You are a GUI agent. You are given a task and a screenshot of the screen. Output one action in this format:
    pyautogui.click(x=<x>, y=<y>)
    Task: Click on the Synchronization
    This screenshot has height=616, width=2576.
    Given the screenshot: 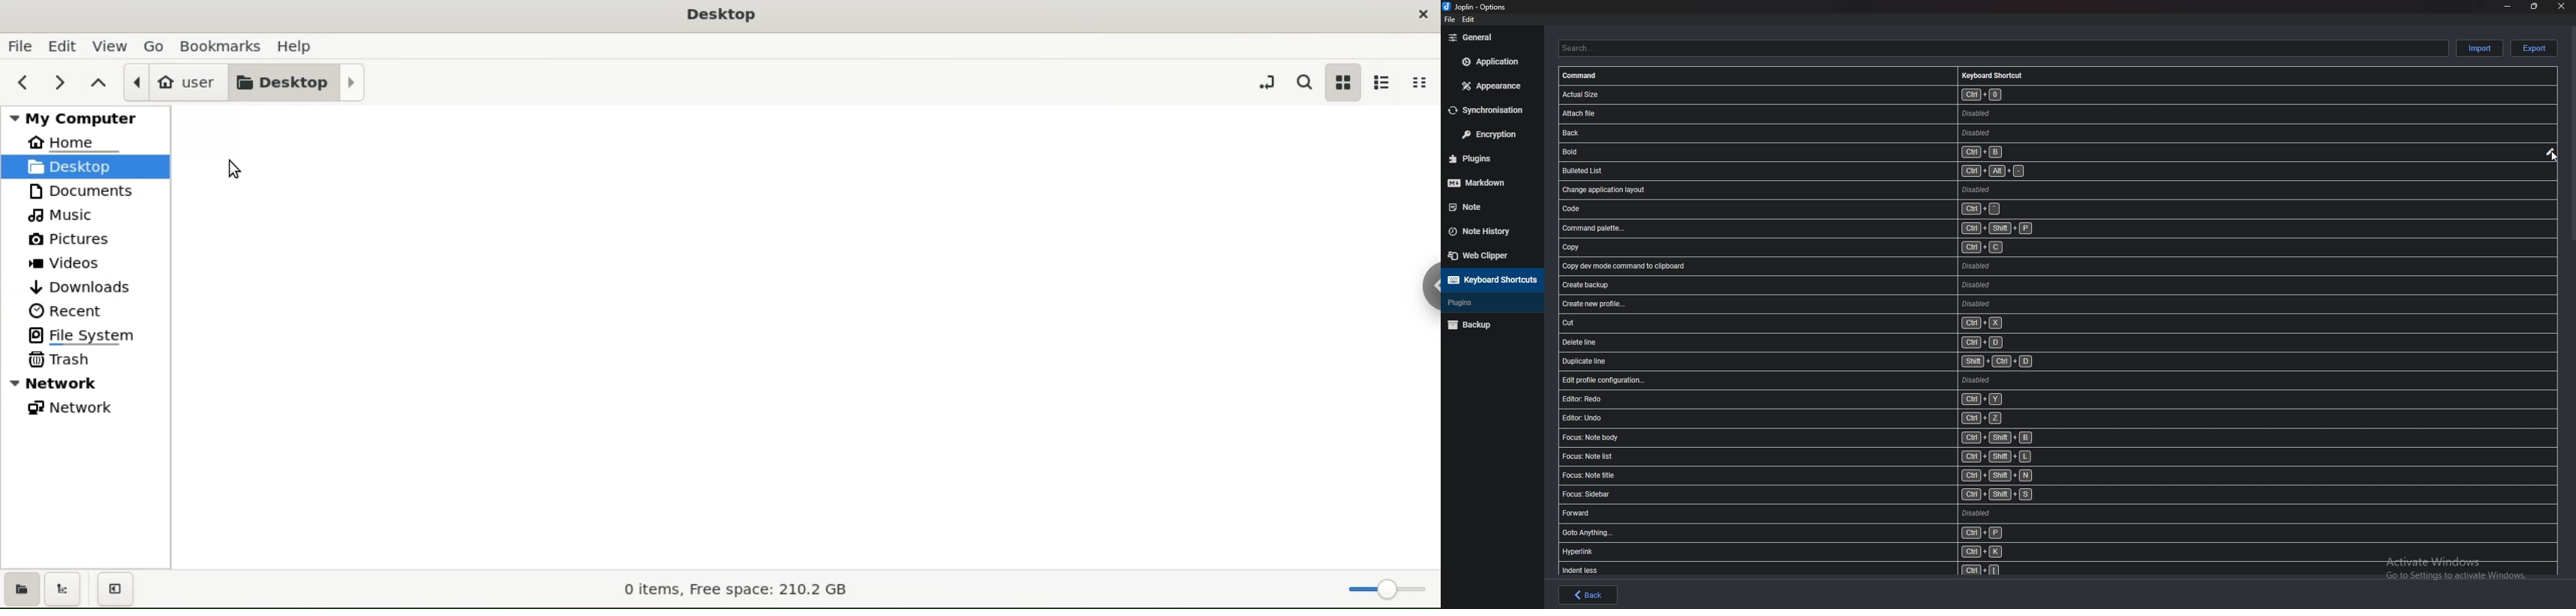 What is the action you would take?
    pyautogui.click(x=1492, y=110)
    